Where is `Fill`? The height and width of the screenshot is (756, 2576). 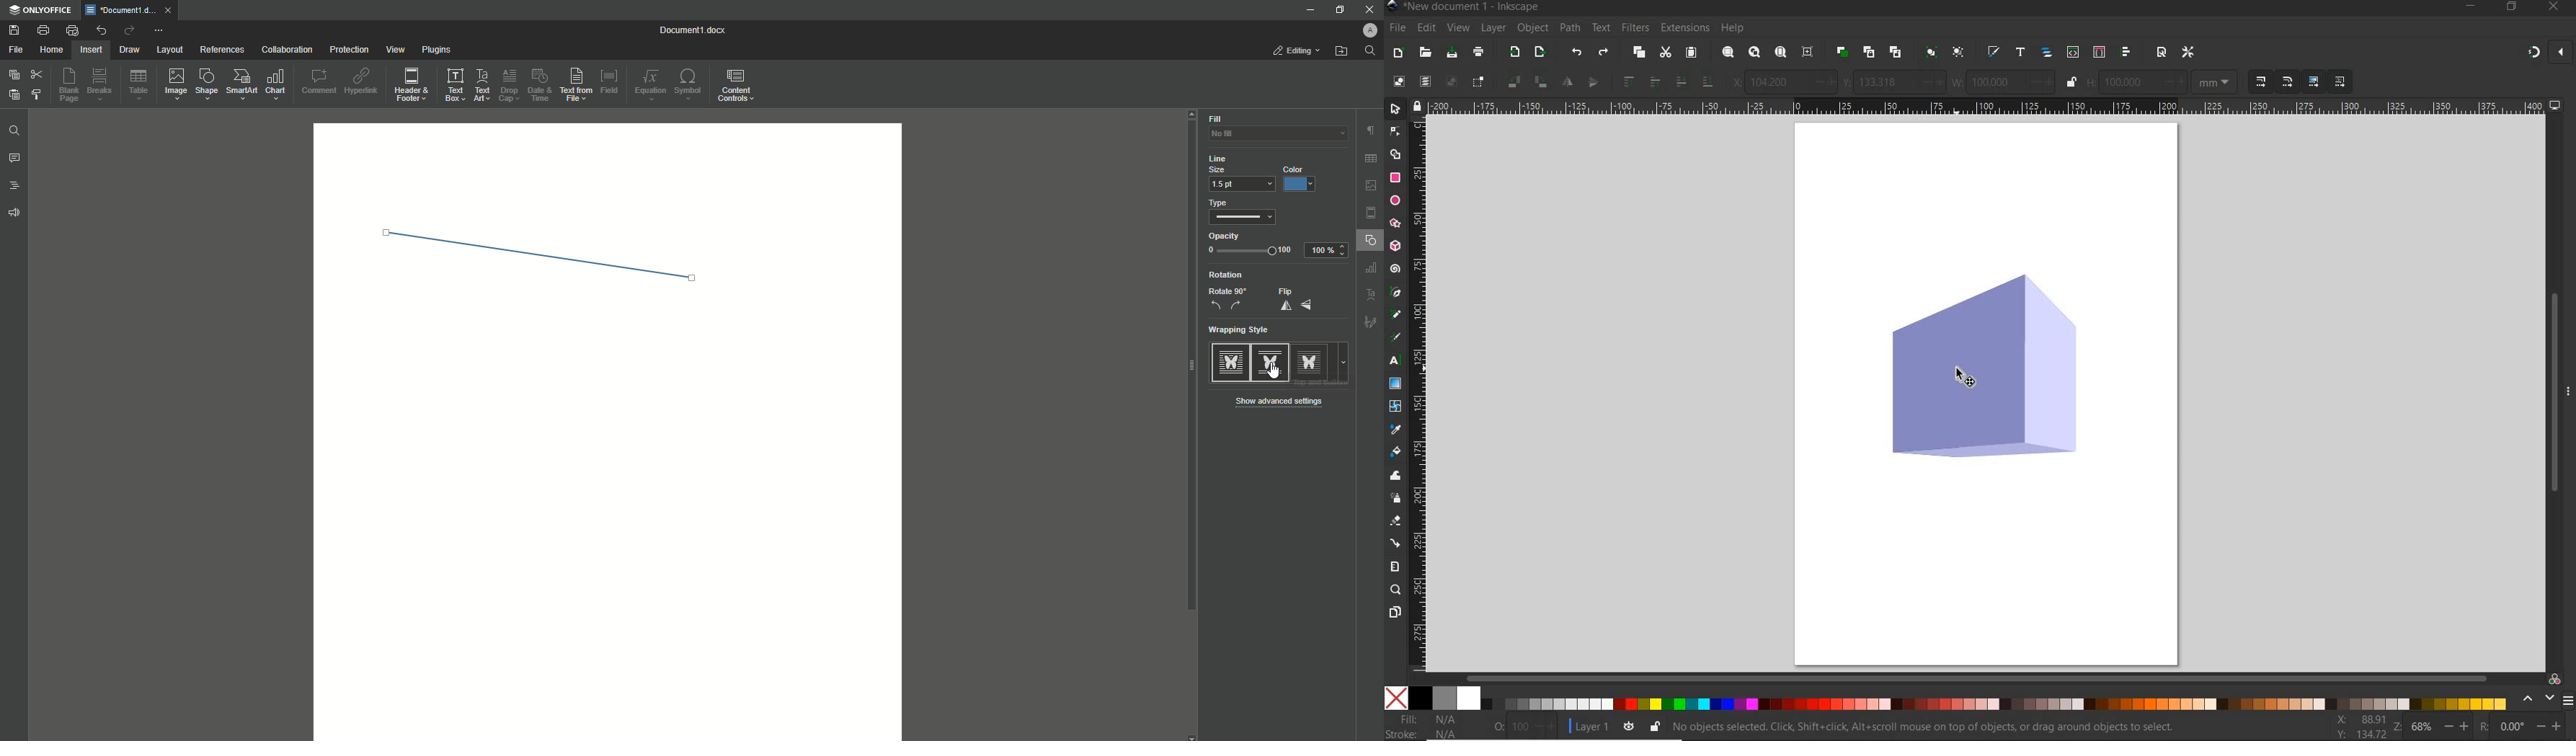 Fill is located at coordinates (1215, 119).